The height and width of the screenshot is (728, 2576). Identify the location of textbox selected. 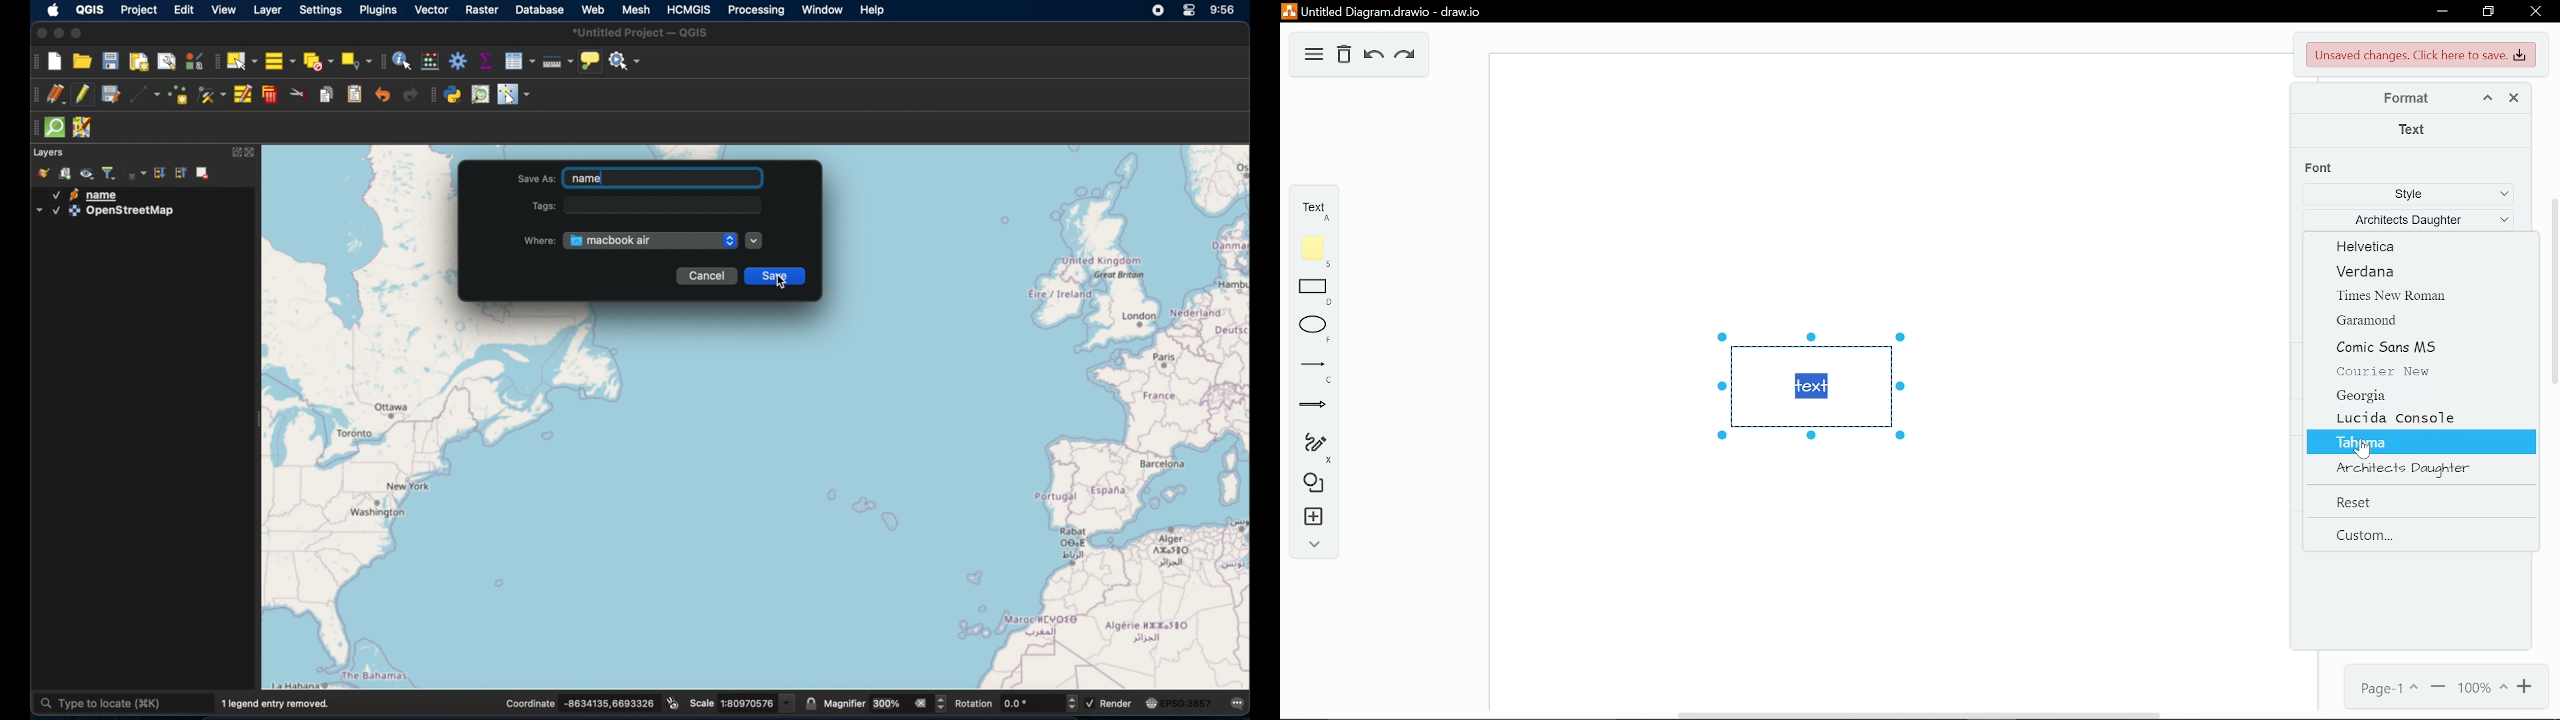
(1808, 387).